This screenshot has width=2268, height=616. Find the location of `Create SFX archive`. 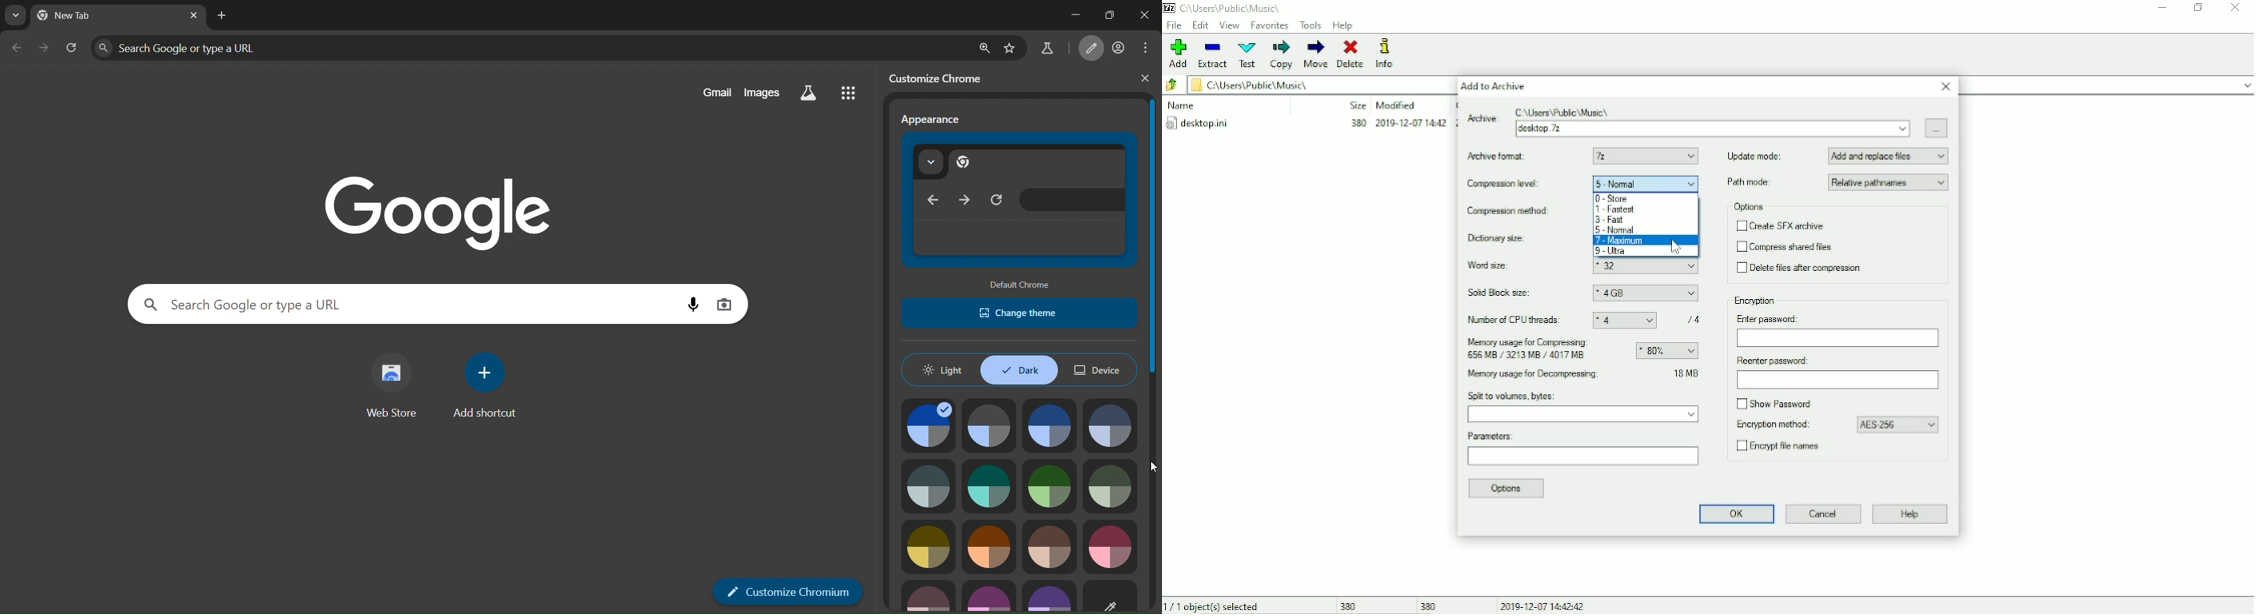

Create SFX archive is located at coordinates (1782, 226).